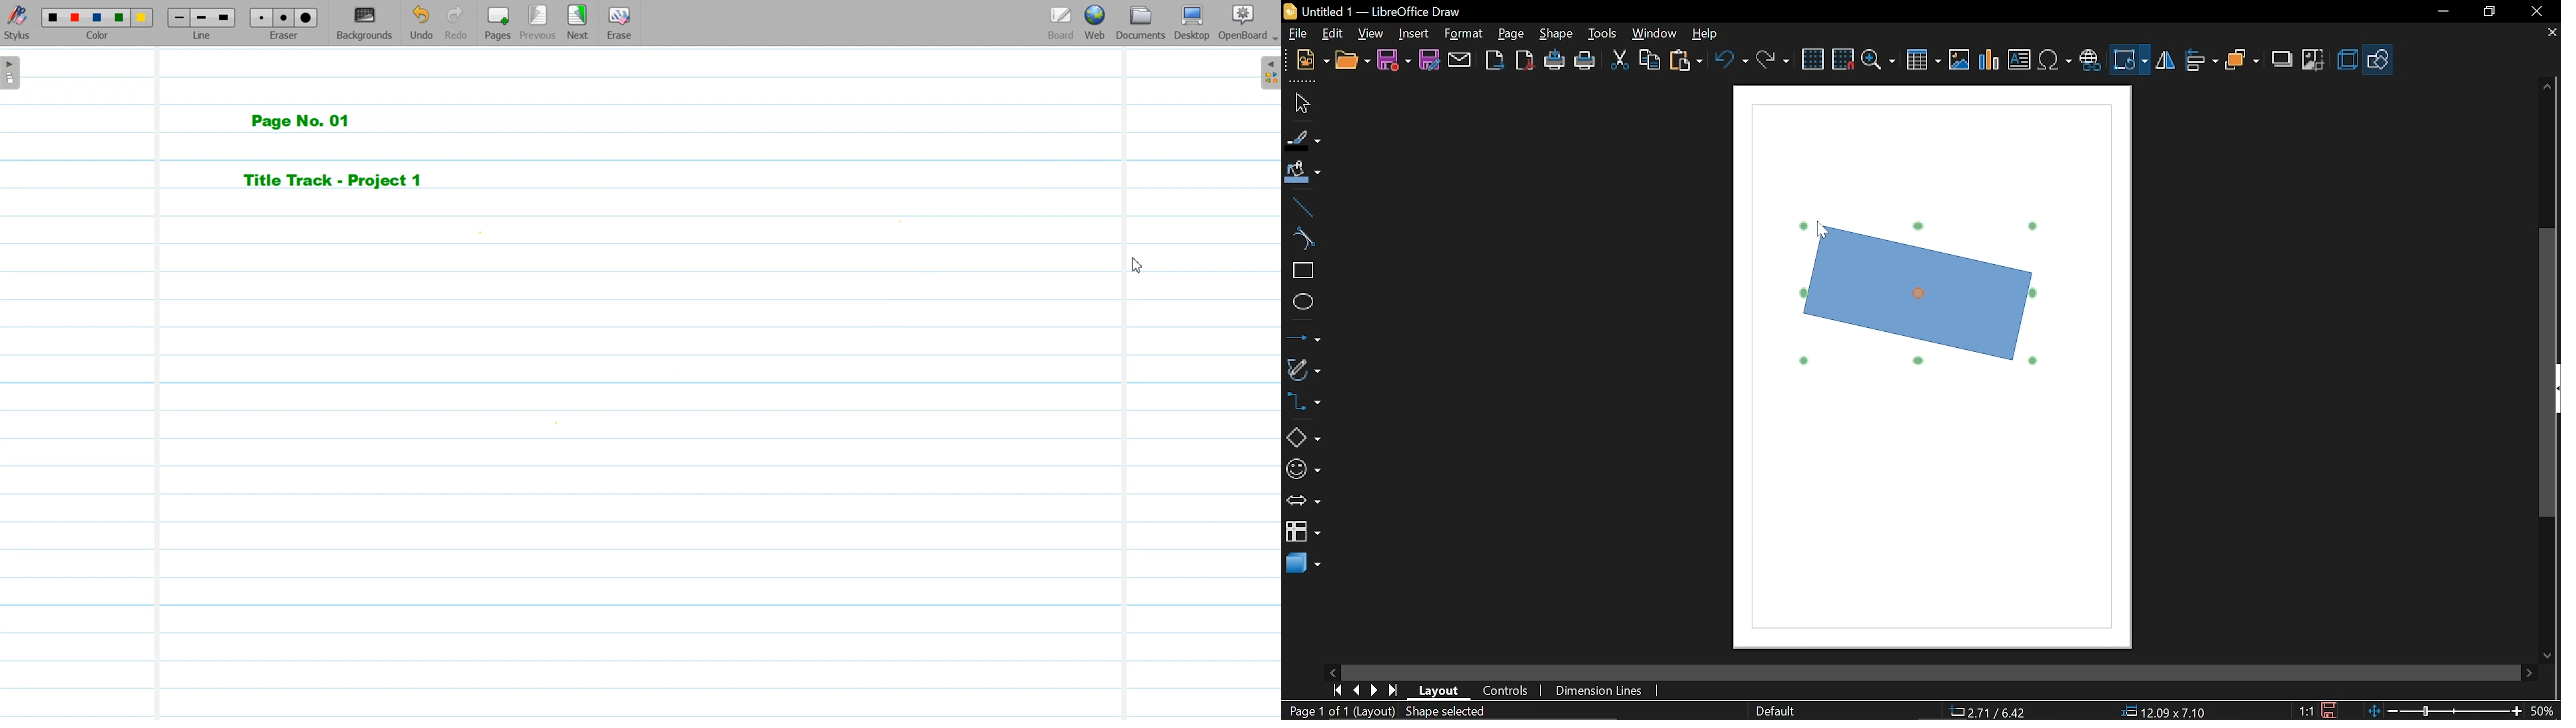 Image resolution: width=2576 pixels, height=728 pixels. I want to click on Side Bar, so click(1269, 72).